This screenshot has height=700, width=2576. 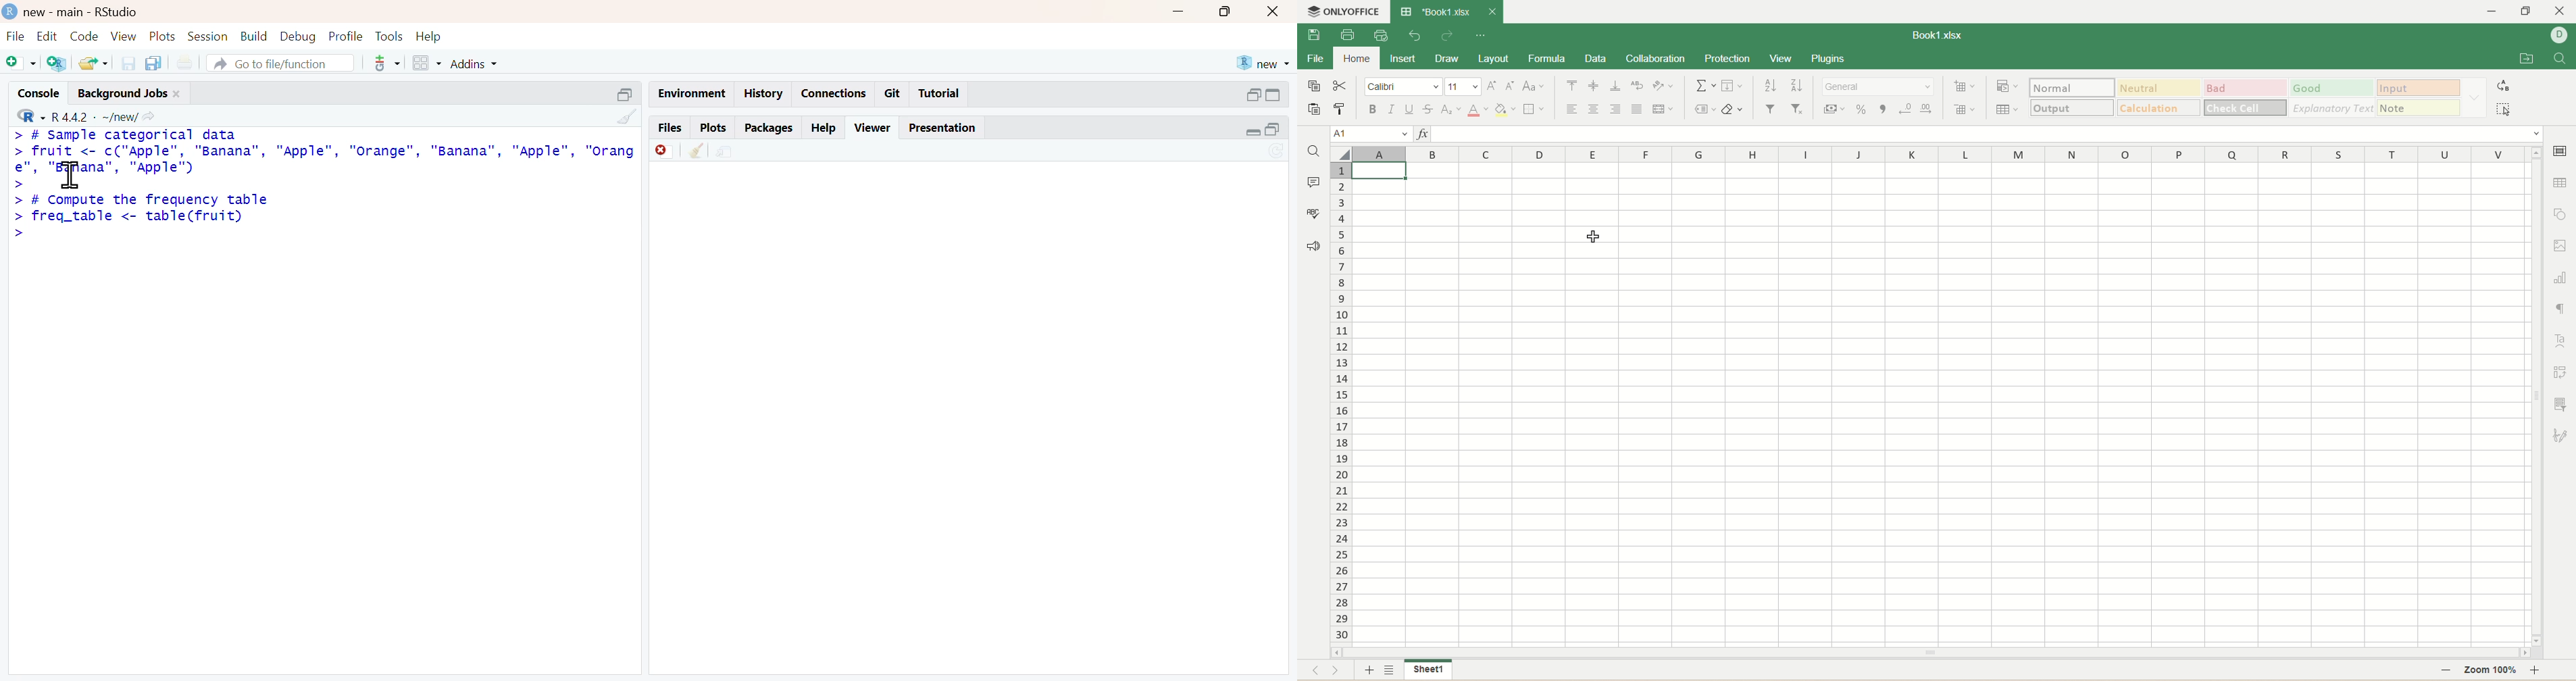 I want to click on Addins, so click(x=474, y=64).